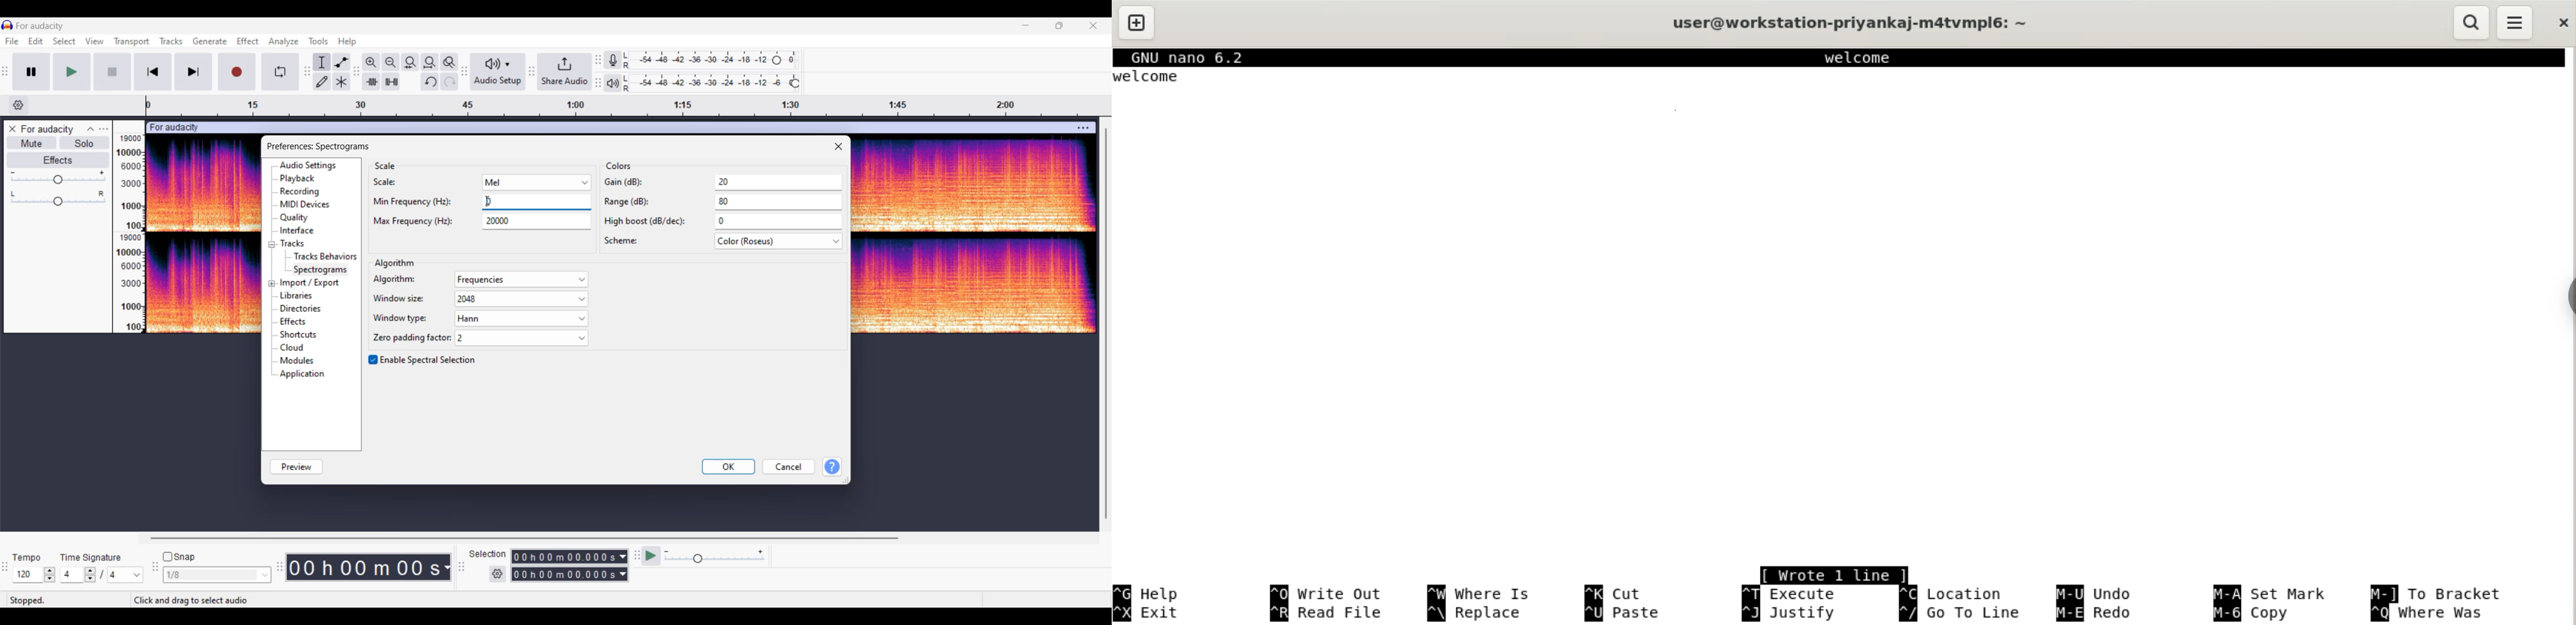 The height and width of the screenshot is (644, 2576). What do you see at coordinates (306, 205) in the screenshot?
I see `midi devices` at bounding box center [306, 205].